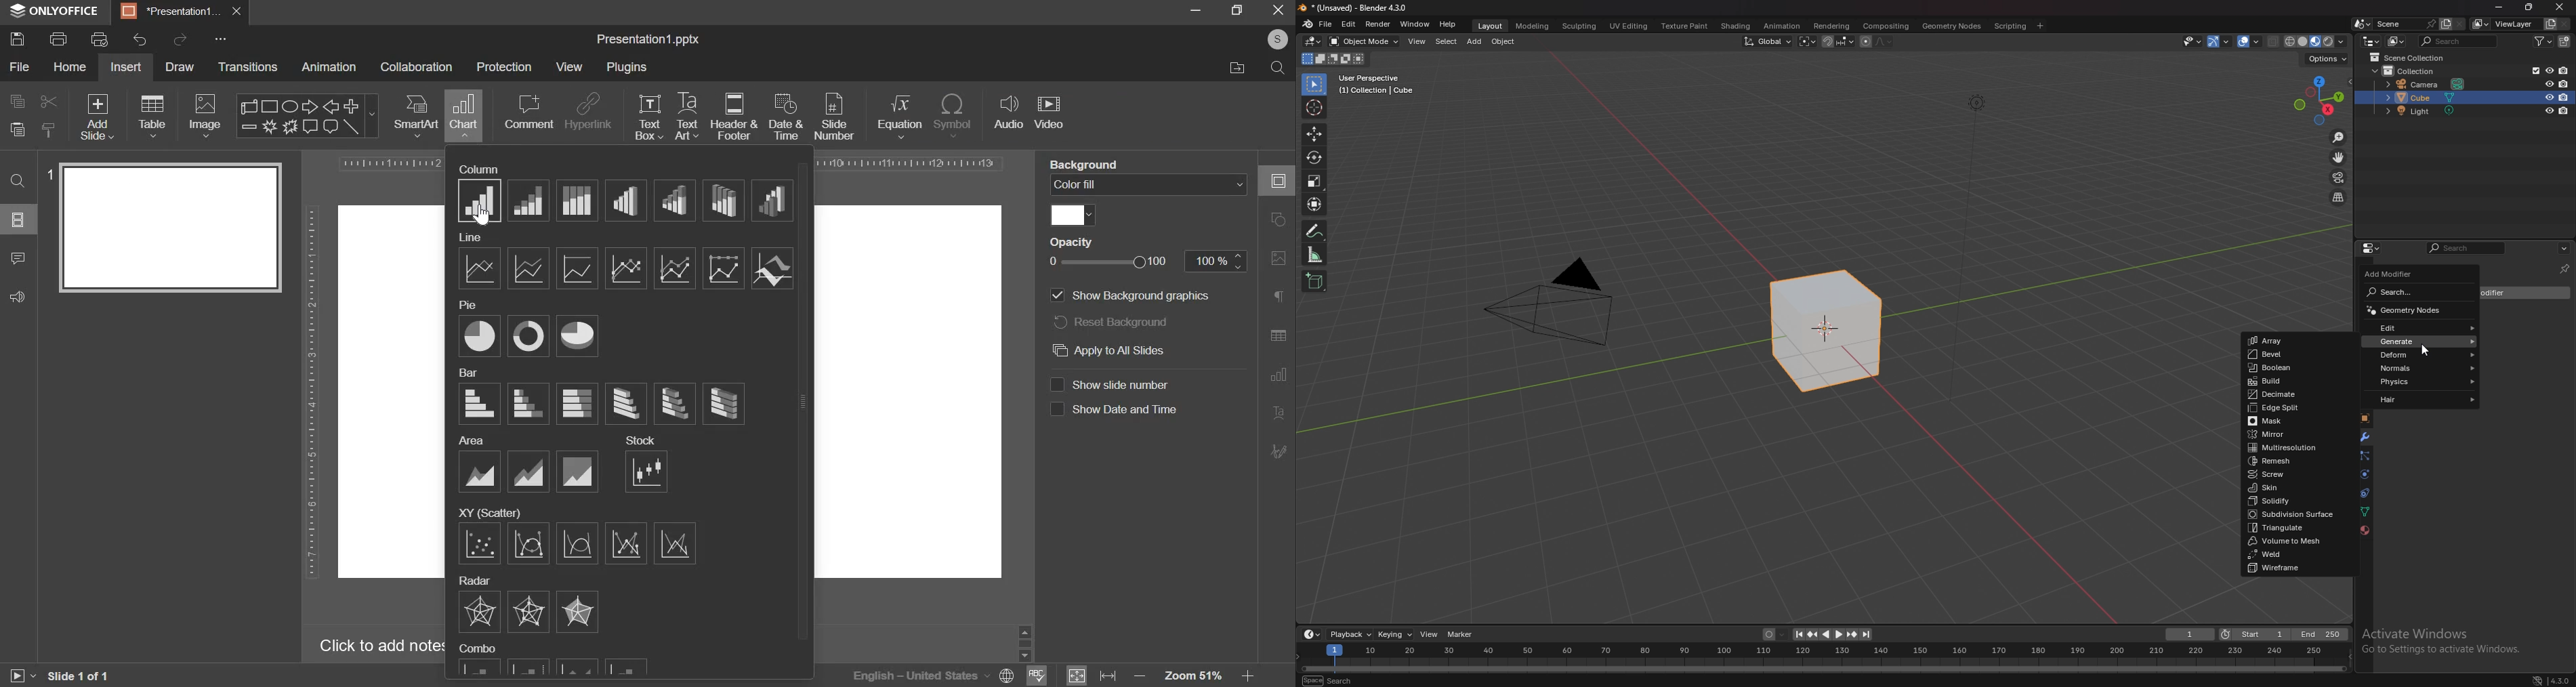  What do you see at coordinates (570, 65) in the screenshot?
I see `view` at bounding box center [570, 65].